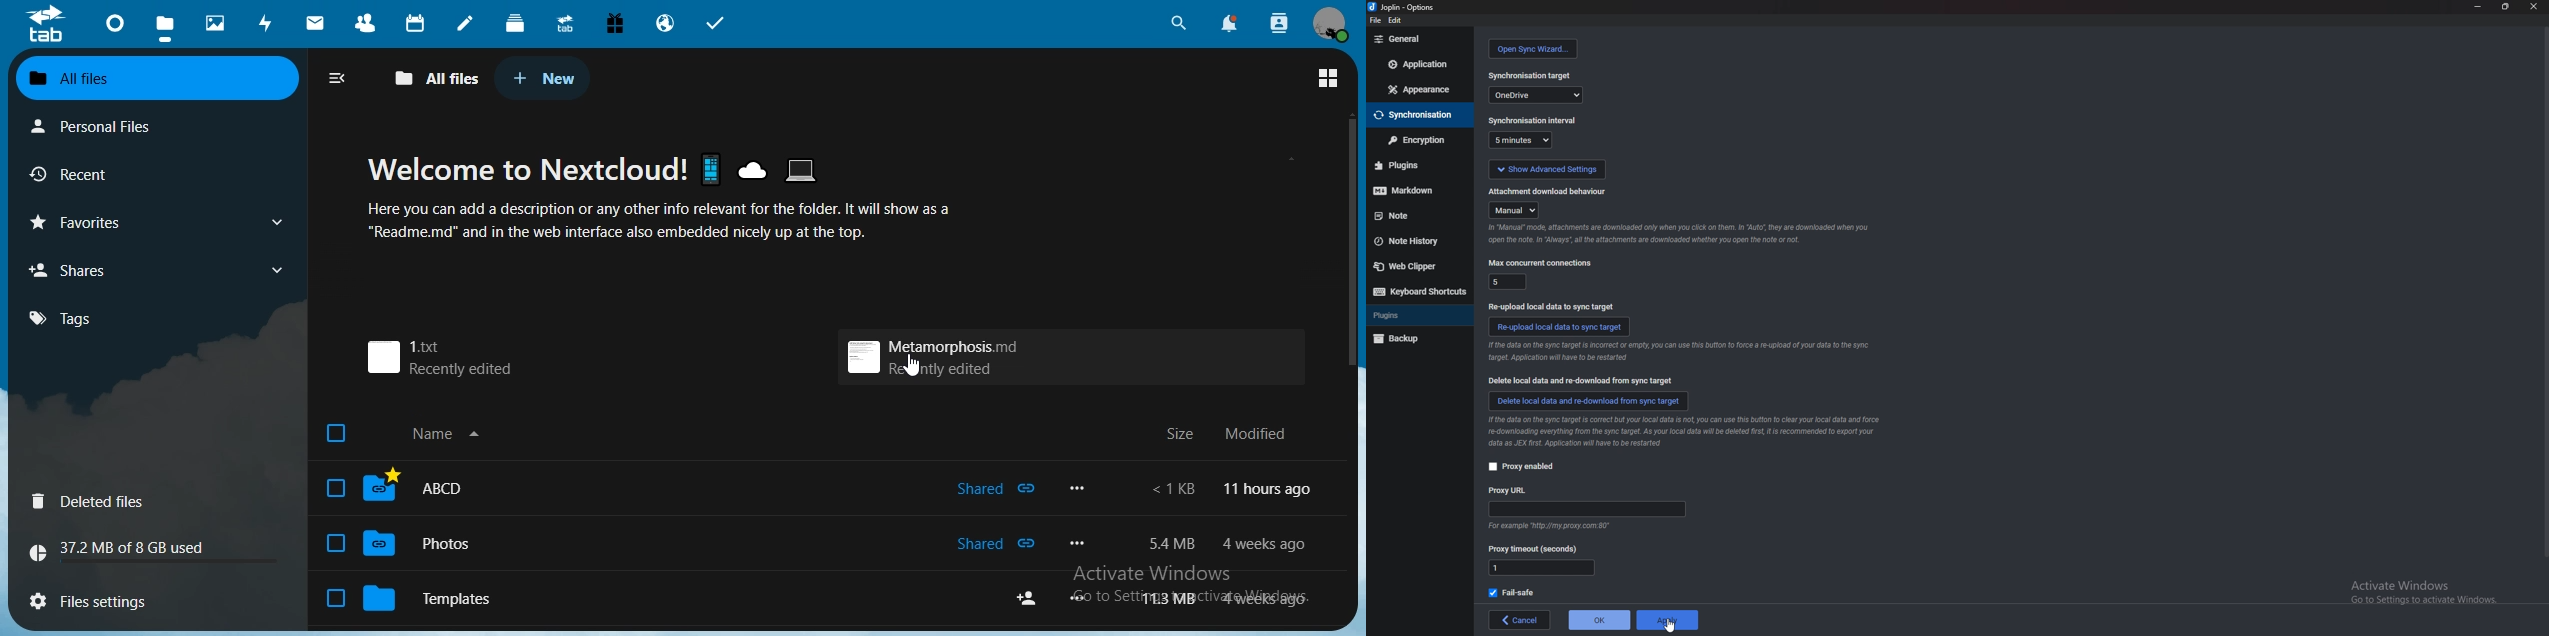 This screenshot has height=644, width=2576. I want to click on proxy url, so click(1508, 491).